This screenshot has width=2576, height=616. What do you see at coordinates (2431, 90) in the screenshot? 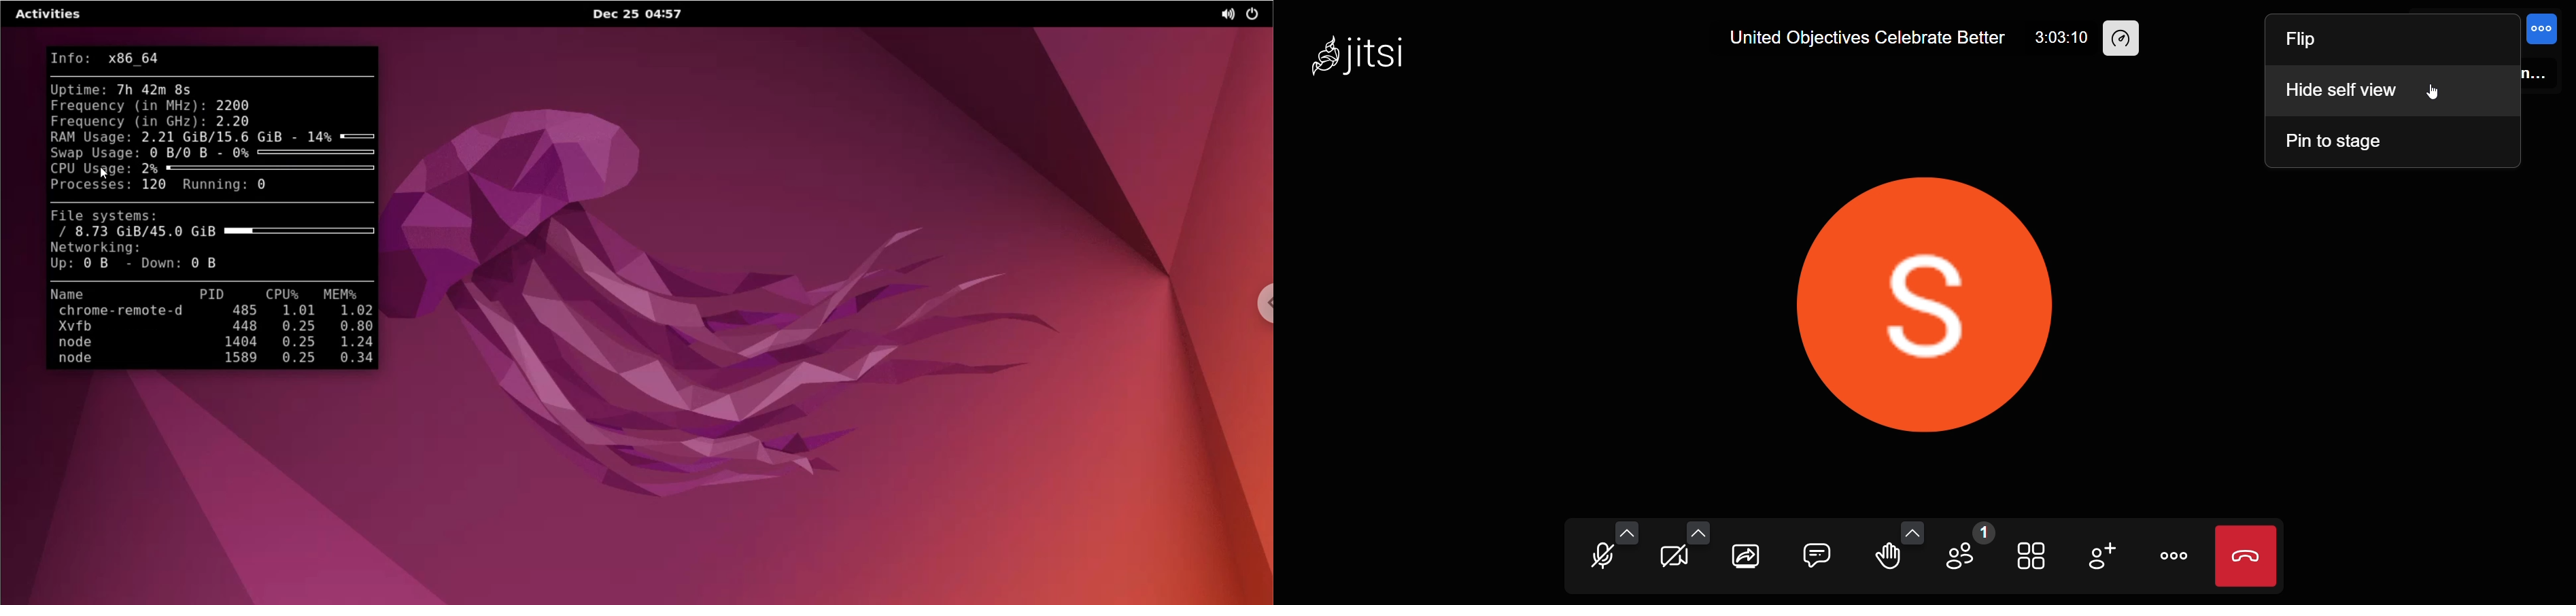
I see `cursor` at bounding box center [2431, 90].